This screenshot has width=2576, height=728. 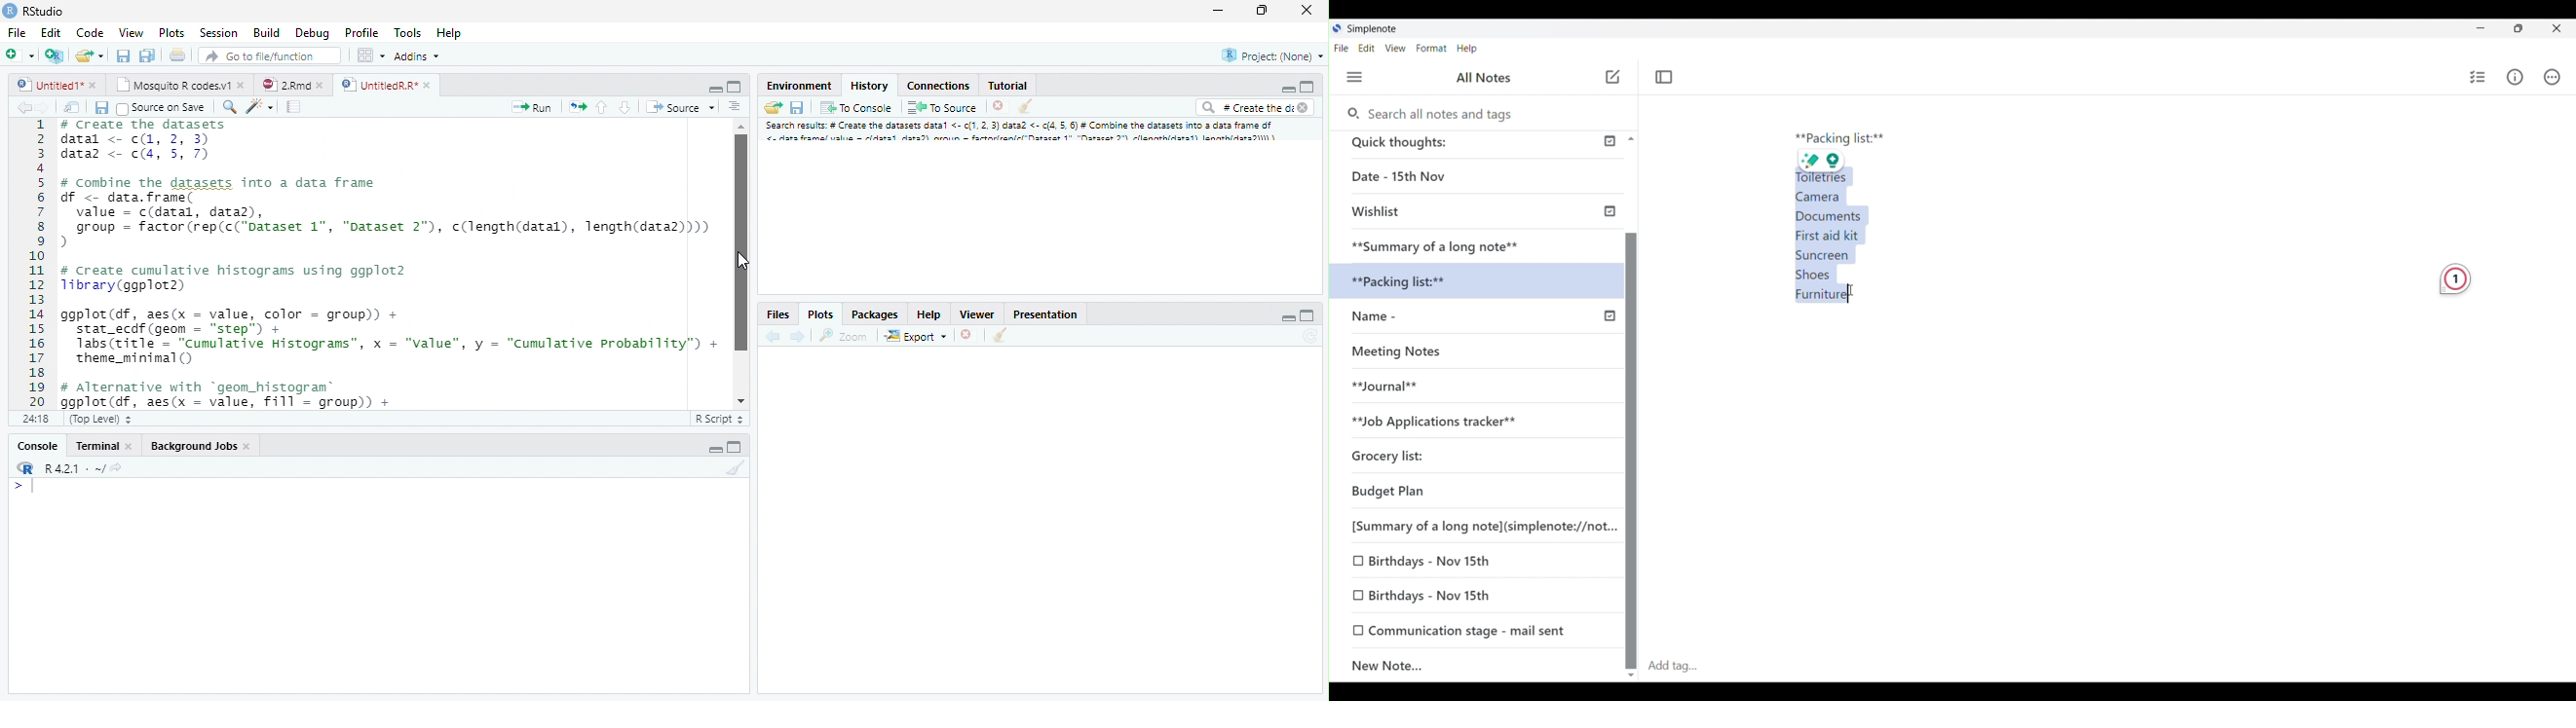 I want to click on Clear console, so click(x=1003, y=337).